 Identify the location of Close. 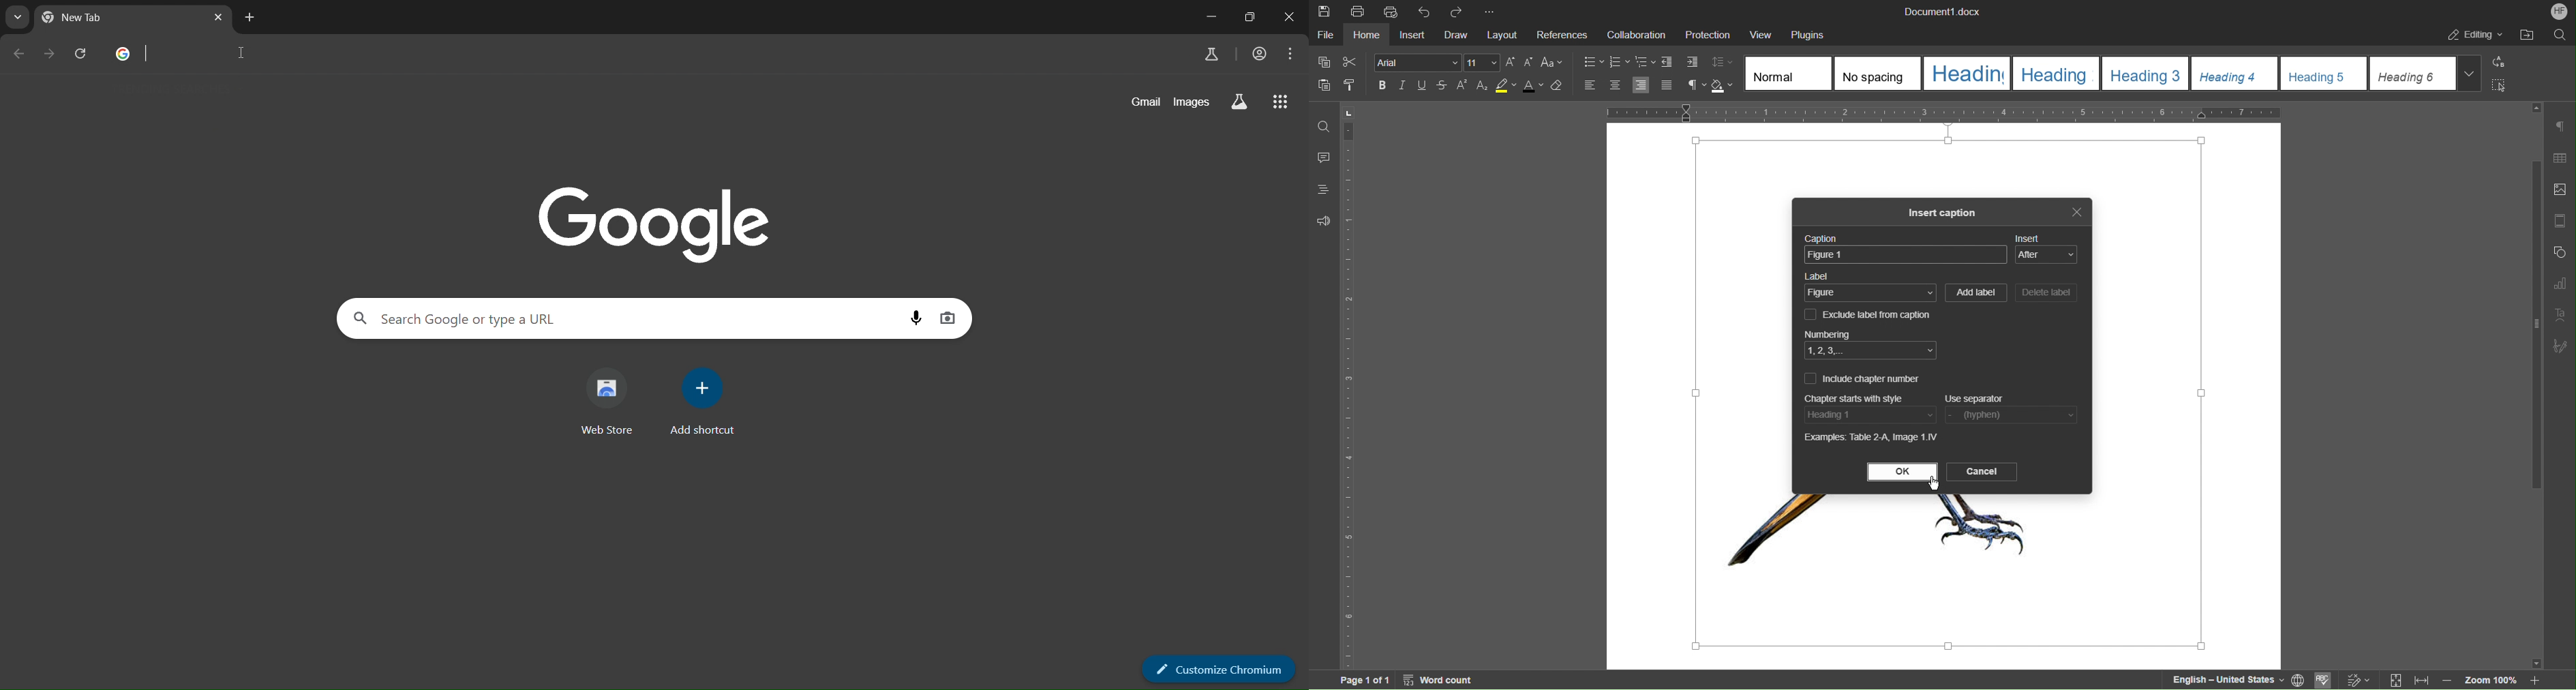
(2075, 213).